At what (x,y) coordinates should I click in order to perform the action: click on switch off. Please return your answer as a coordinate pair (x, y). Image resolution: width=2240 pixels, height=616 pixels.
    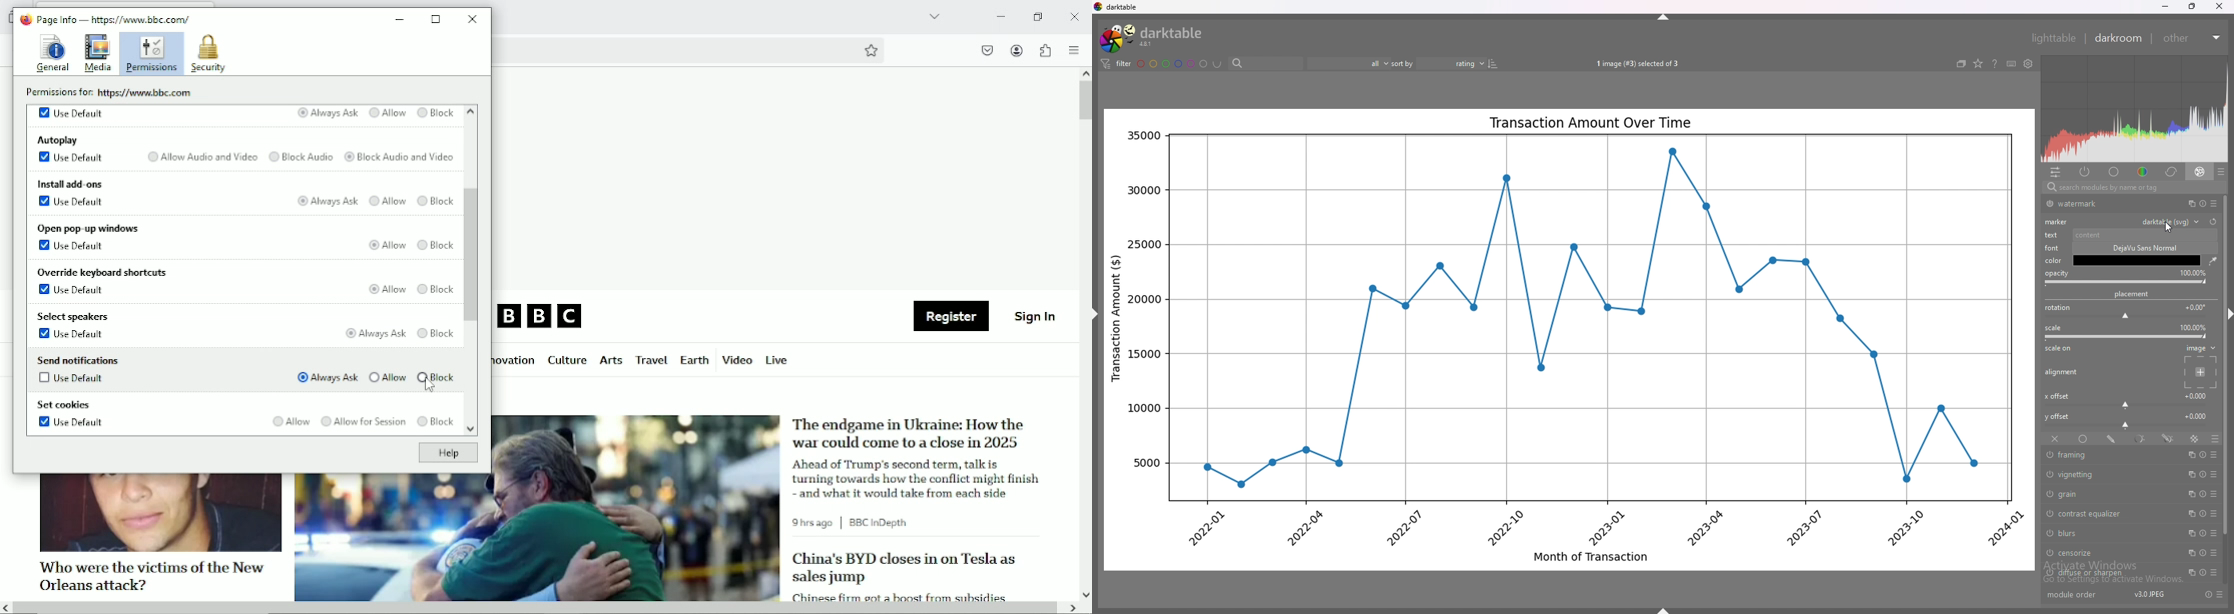
    Looking at the image, I should click on (2048, 493).